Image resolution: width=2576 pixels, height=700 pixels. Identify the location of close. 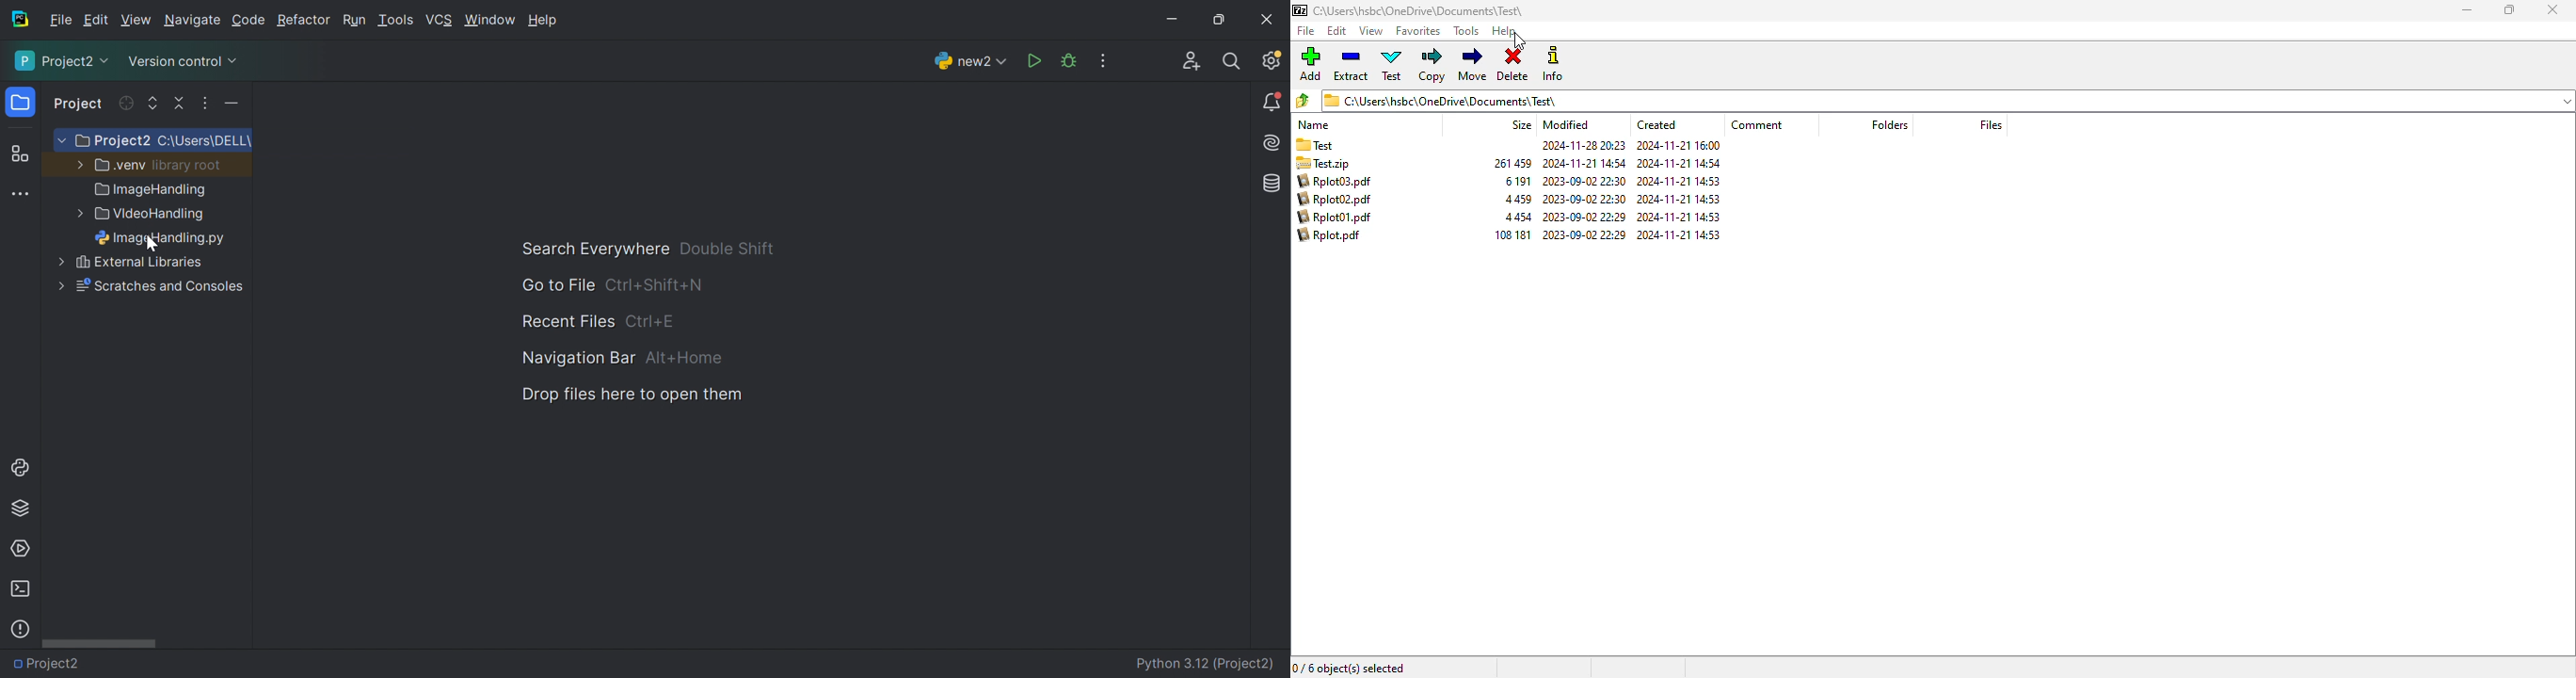
(2552, 9).